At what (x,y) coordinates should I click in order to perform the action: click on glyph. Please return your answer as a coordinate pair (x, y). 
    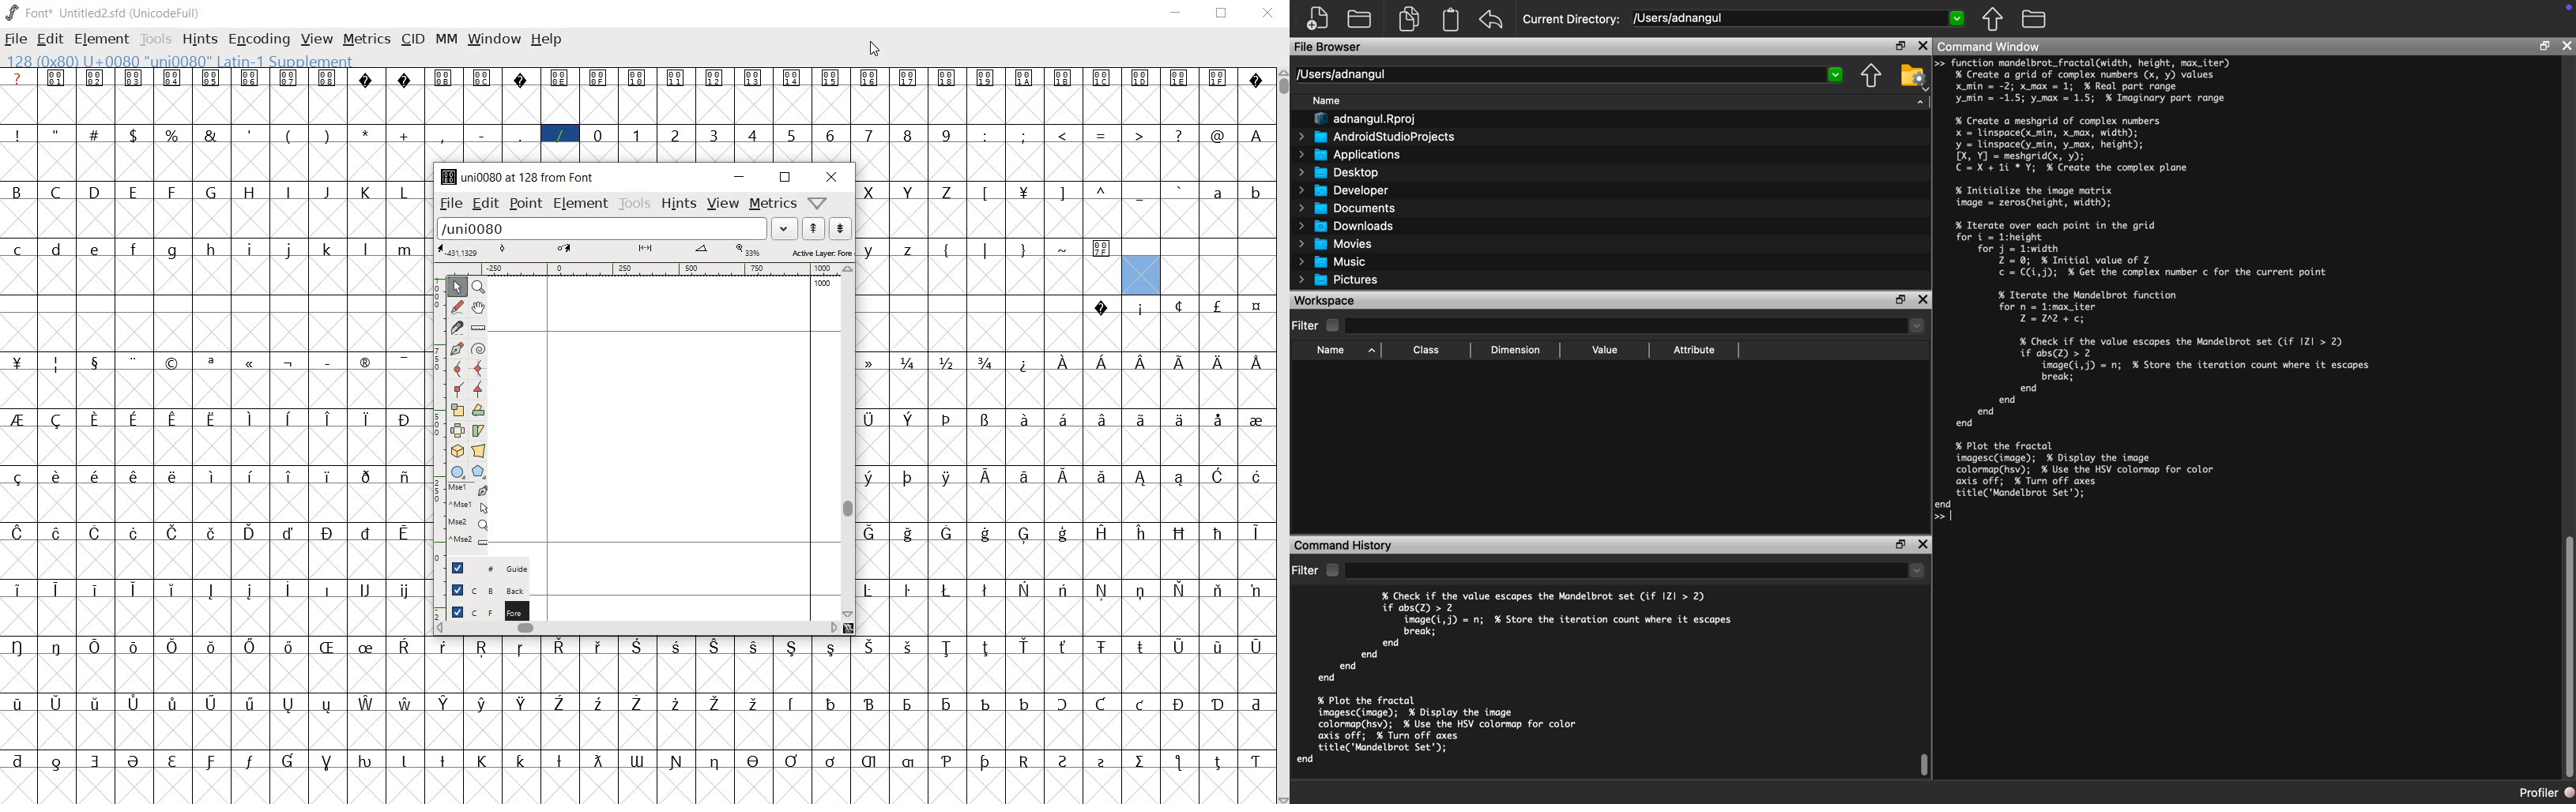
    Looking at the image, I should click on (133, 420).